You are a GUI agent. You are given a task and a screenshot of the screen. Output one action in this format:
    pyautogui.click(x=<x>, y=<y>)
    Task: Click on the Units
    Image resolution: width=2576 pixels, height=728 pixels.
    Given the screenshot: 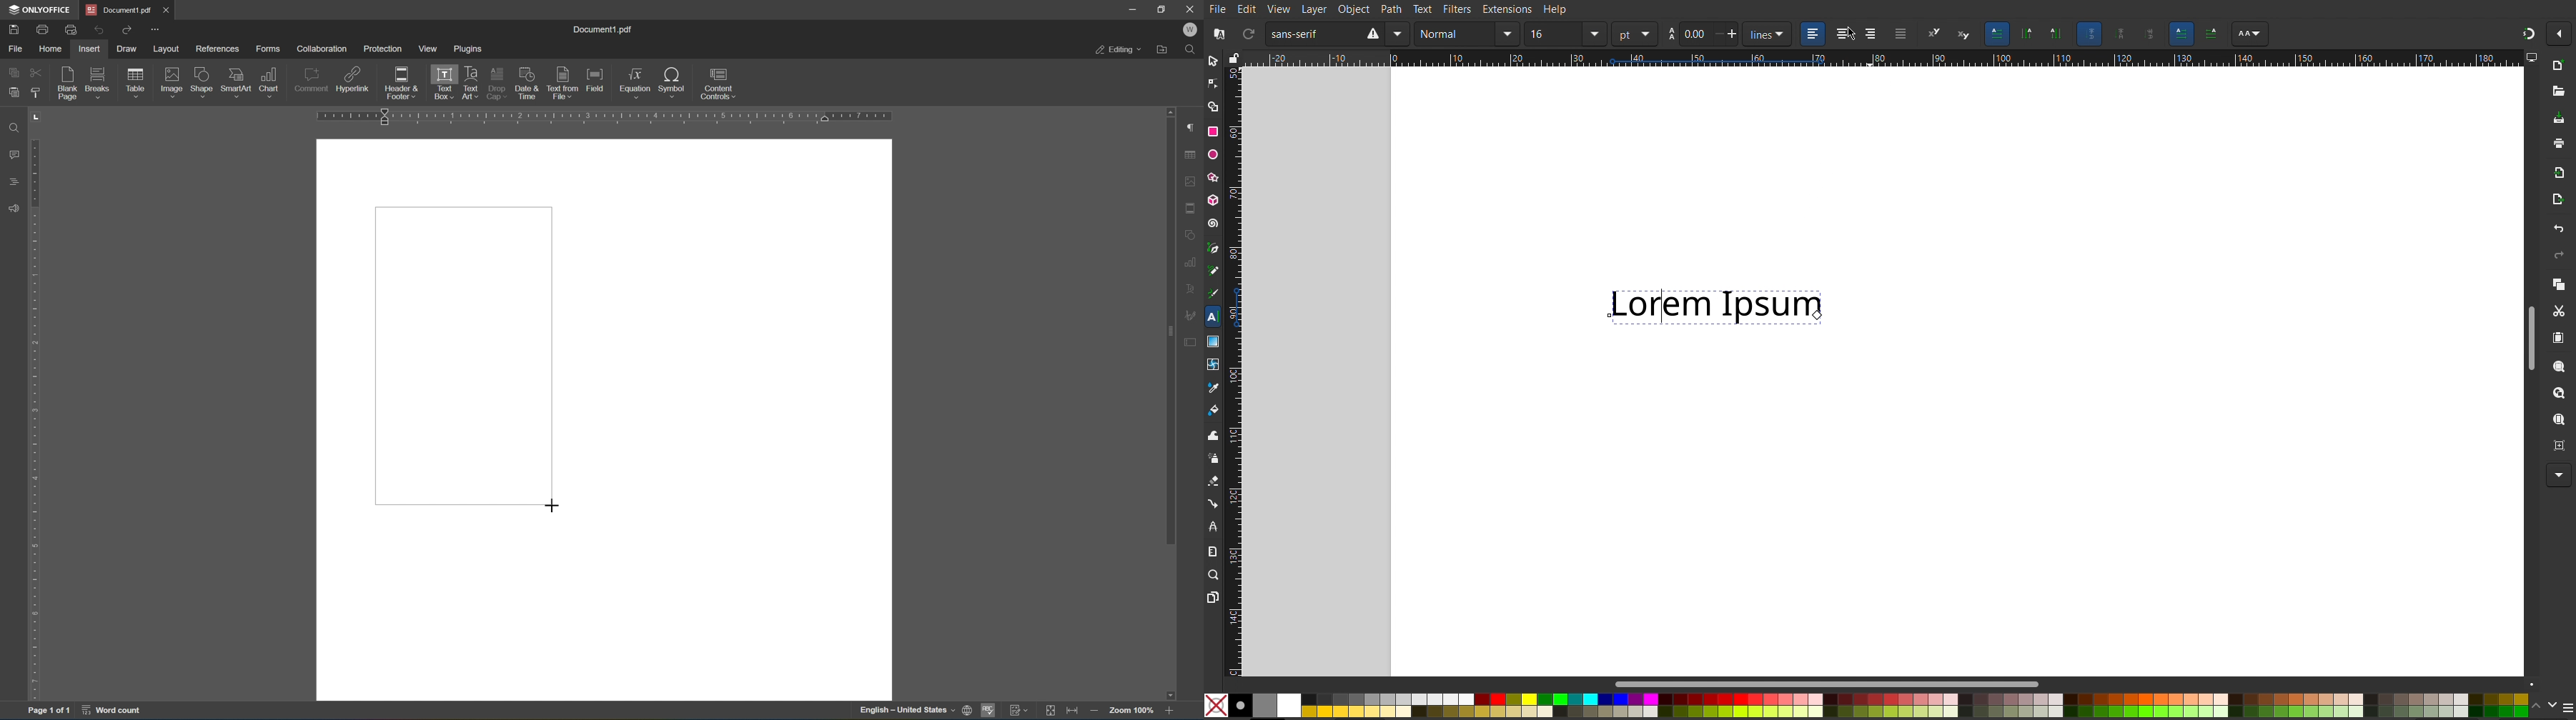 What is the action you would take?
    pyautogui.click(x=1643, y=34)
    